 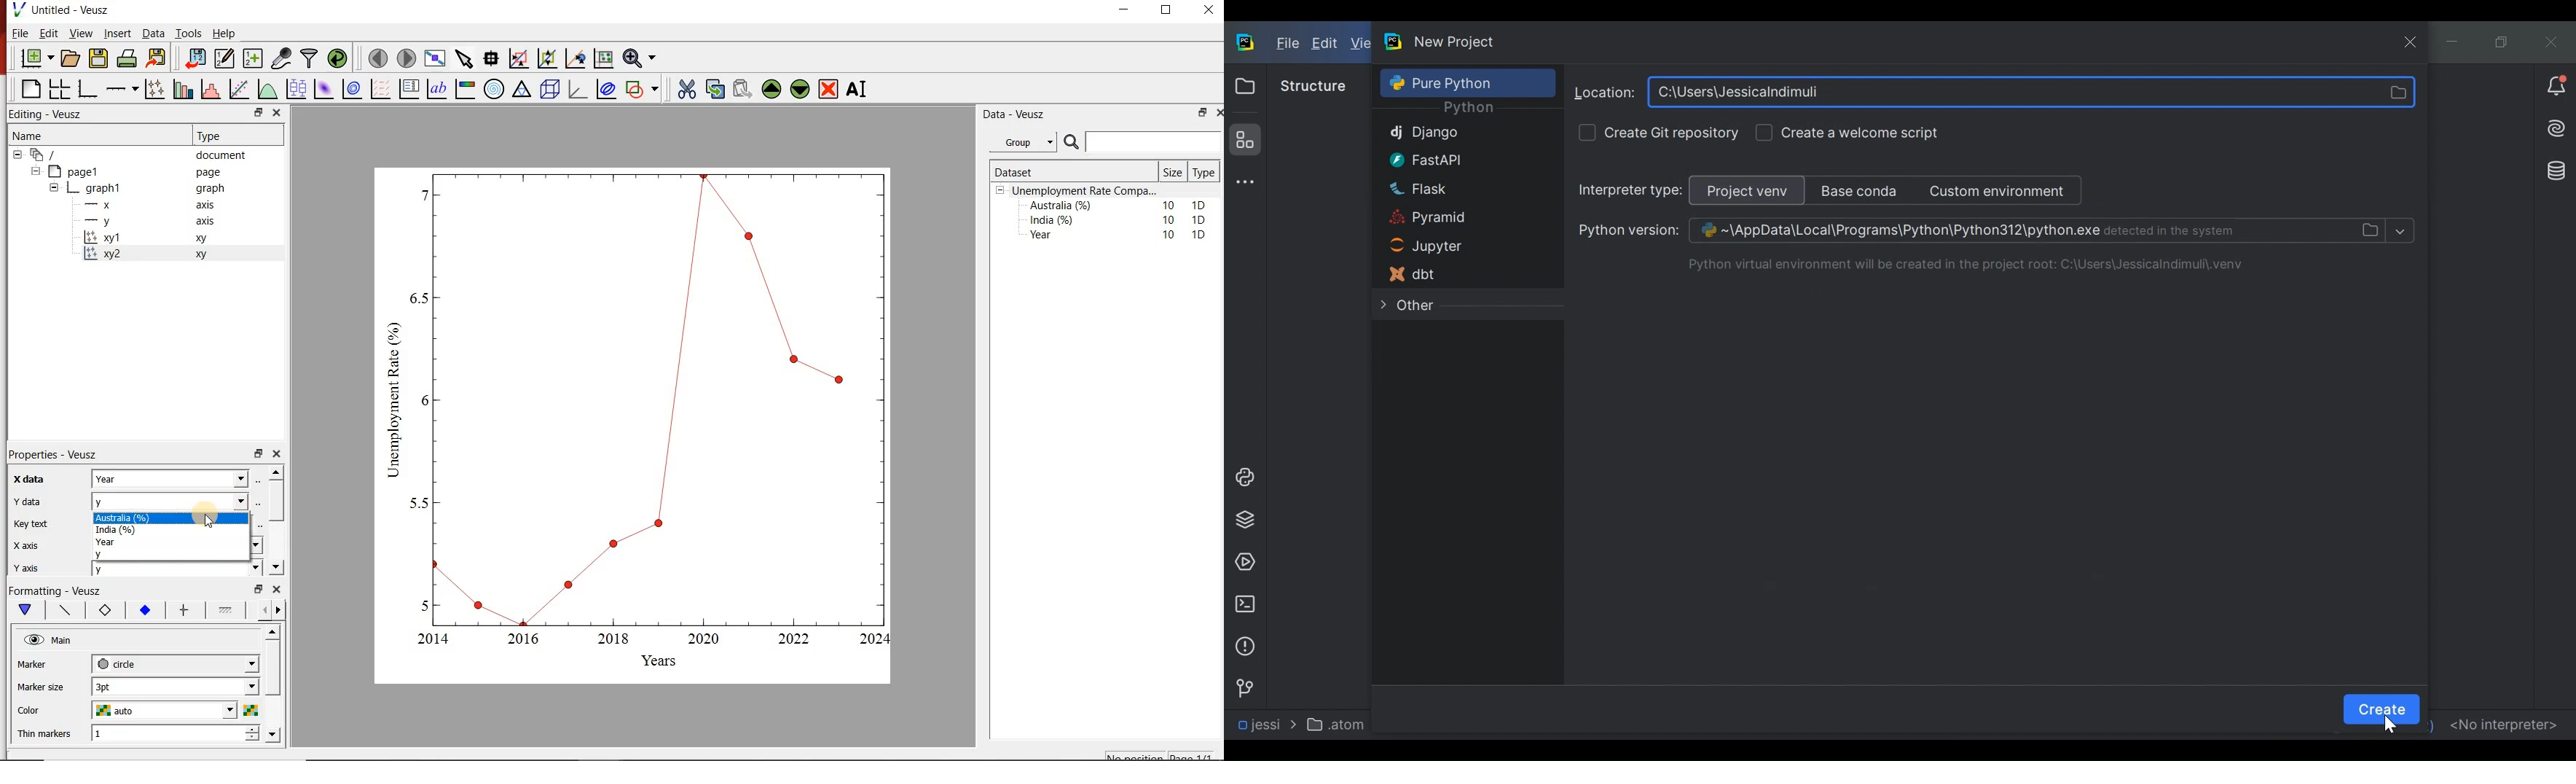 What do you see at coordinates (1201, 112) in the screenshot?
I see `minimise` at bounding box center [1201, 112].